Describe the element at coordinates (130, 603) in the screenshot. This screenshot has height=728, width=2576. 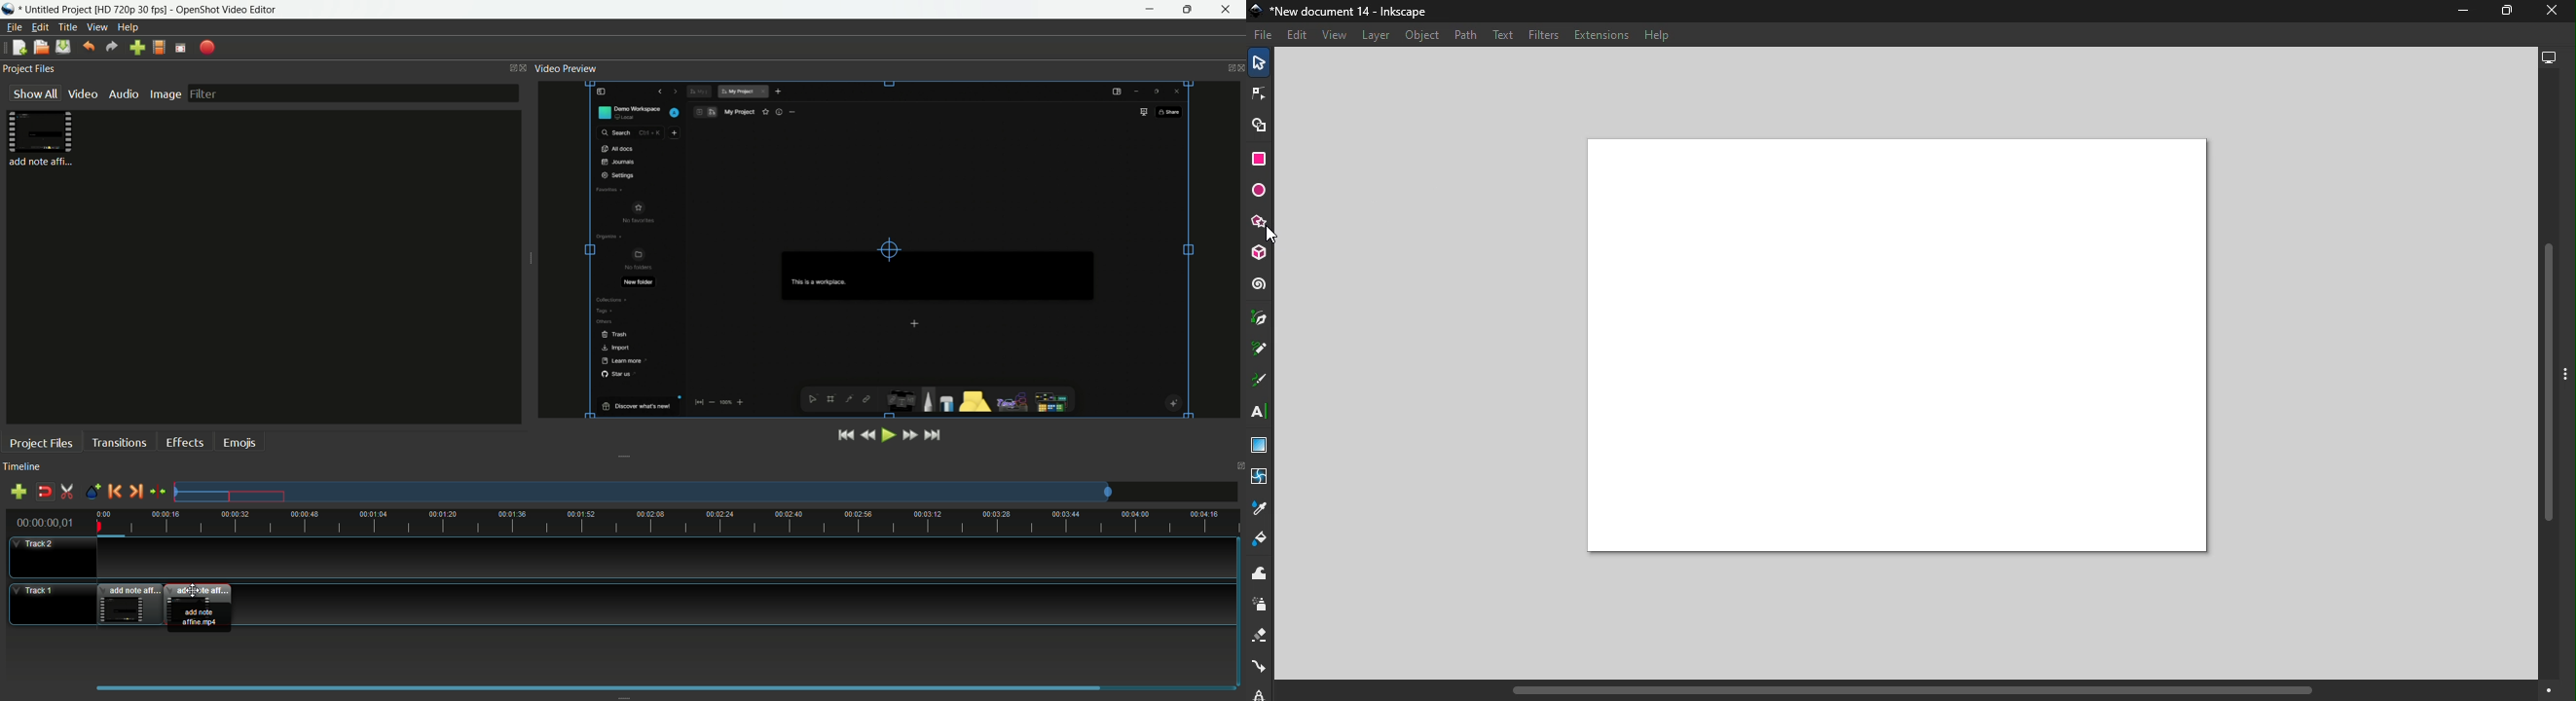
I see `video in track-1` at that location.